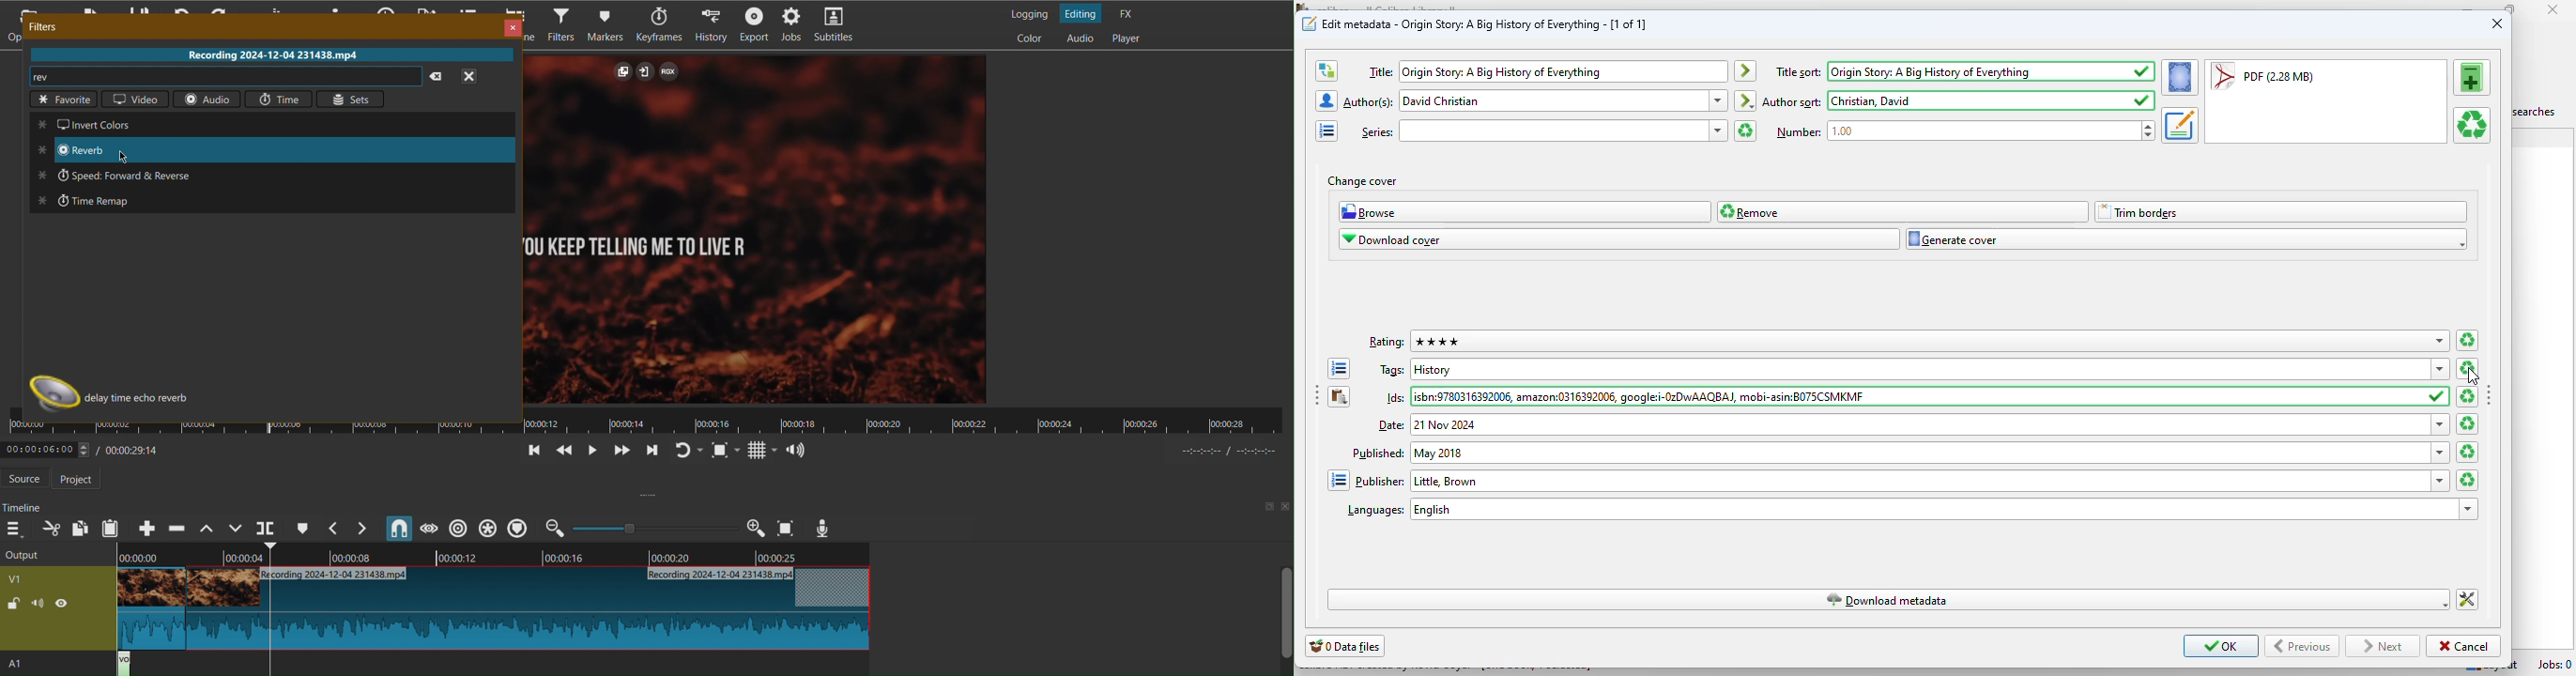  I want to click on Export, so click(751, 24).